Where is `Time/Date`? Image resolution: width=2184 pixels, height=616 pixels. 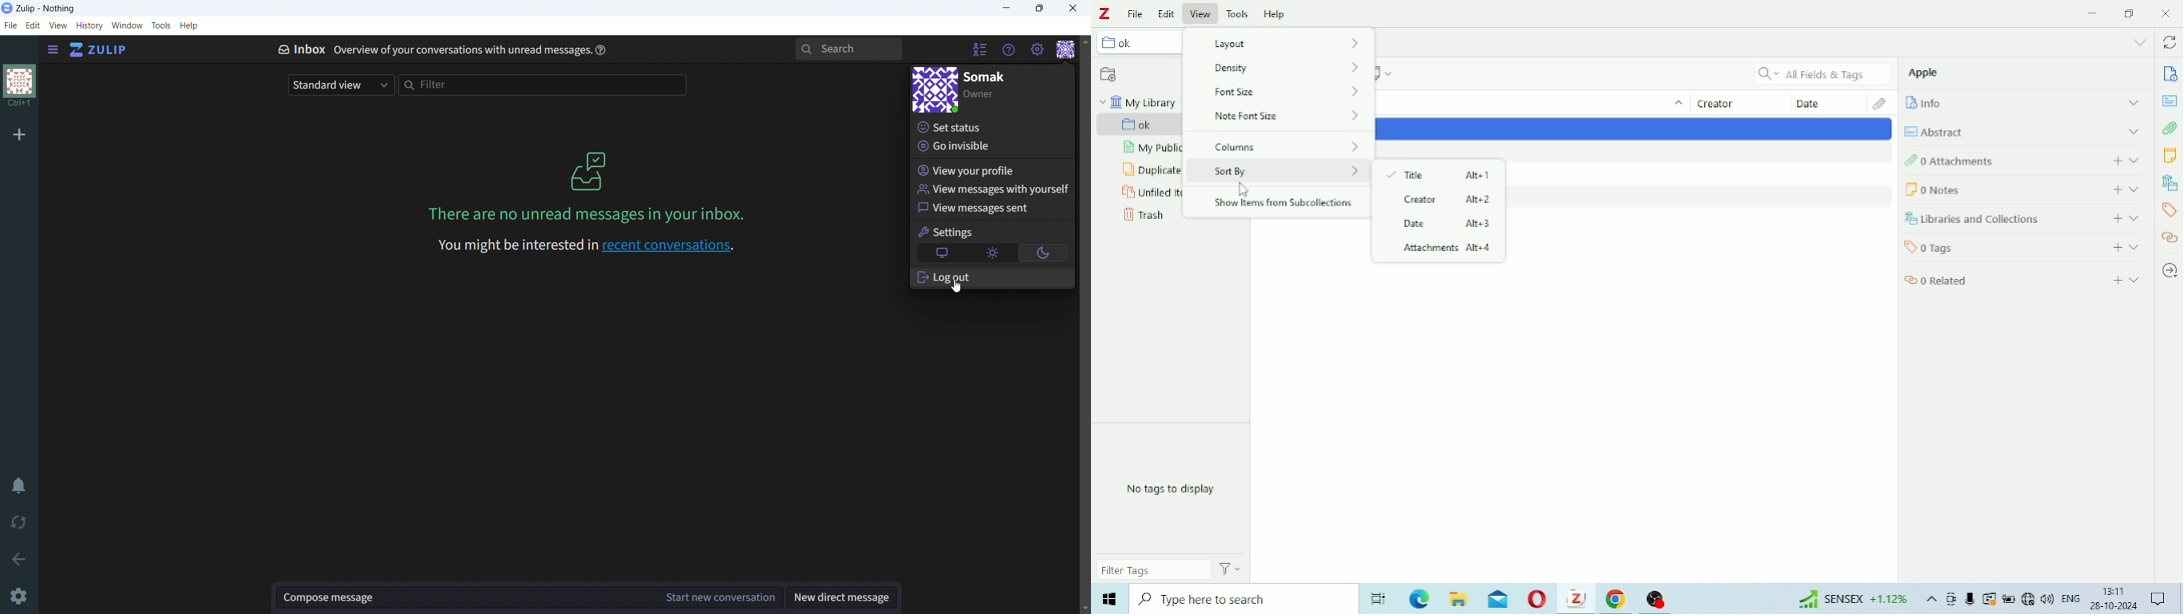 Time/Date is located at coordinates (2111, 600).